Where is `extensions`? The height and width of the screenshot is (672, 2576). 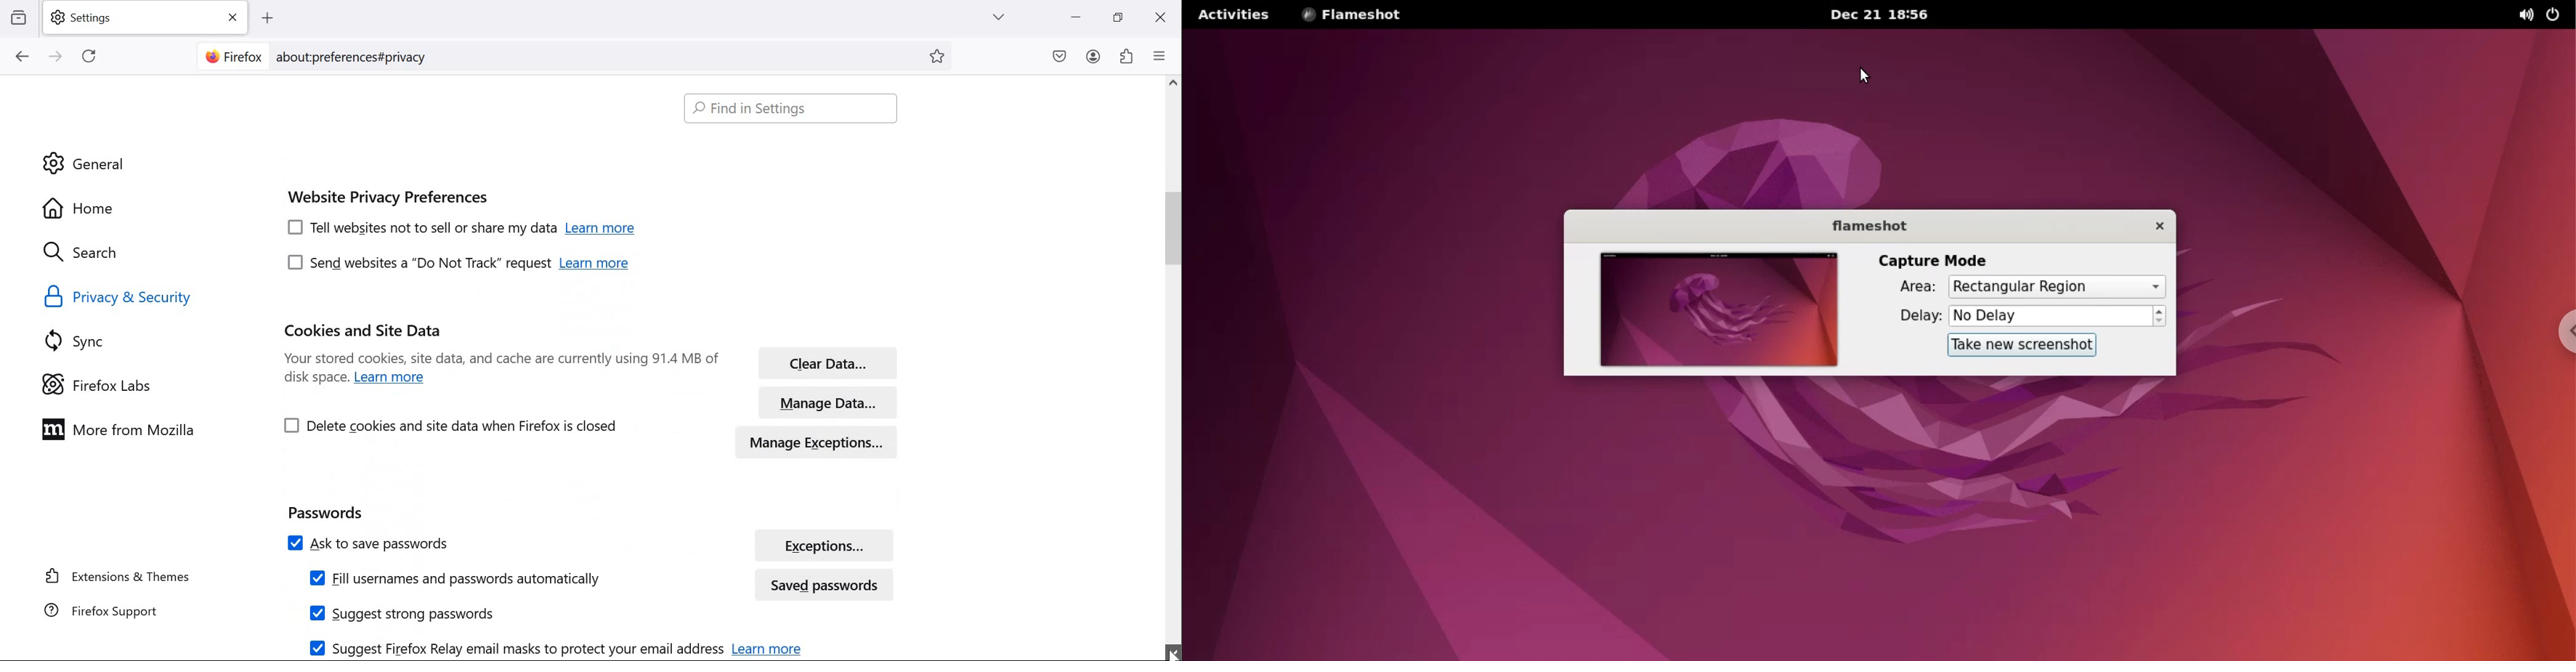
extensions is located at coordinates (1128, 55).